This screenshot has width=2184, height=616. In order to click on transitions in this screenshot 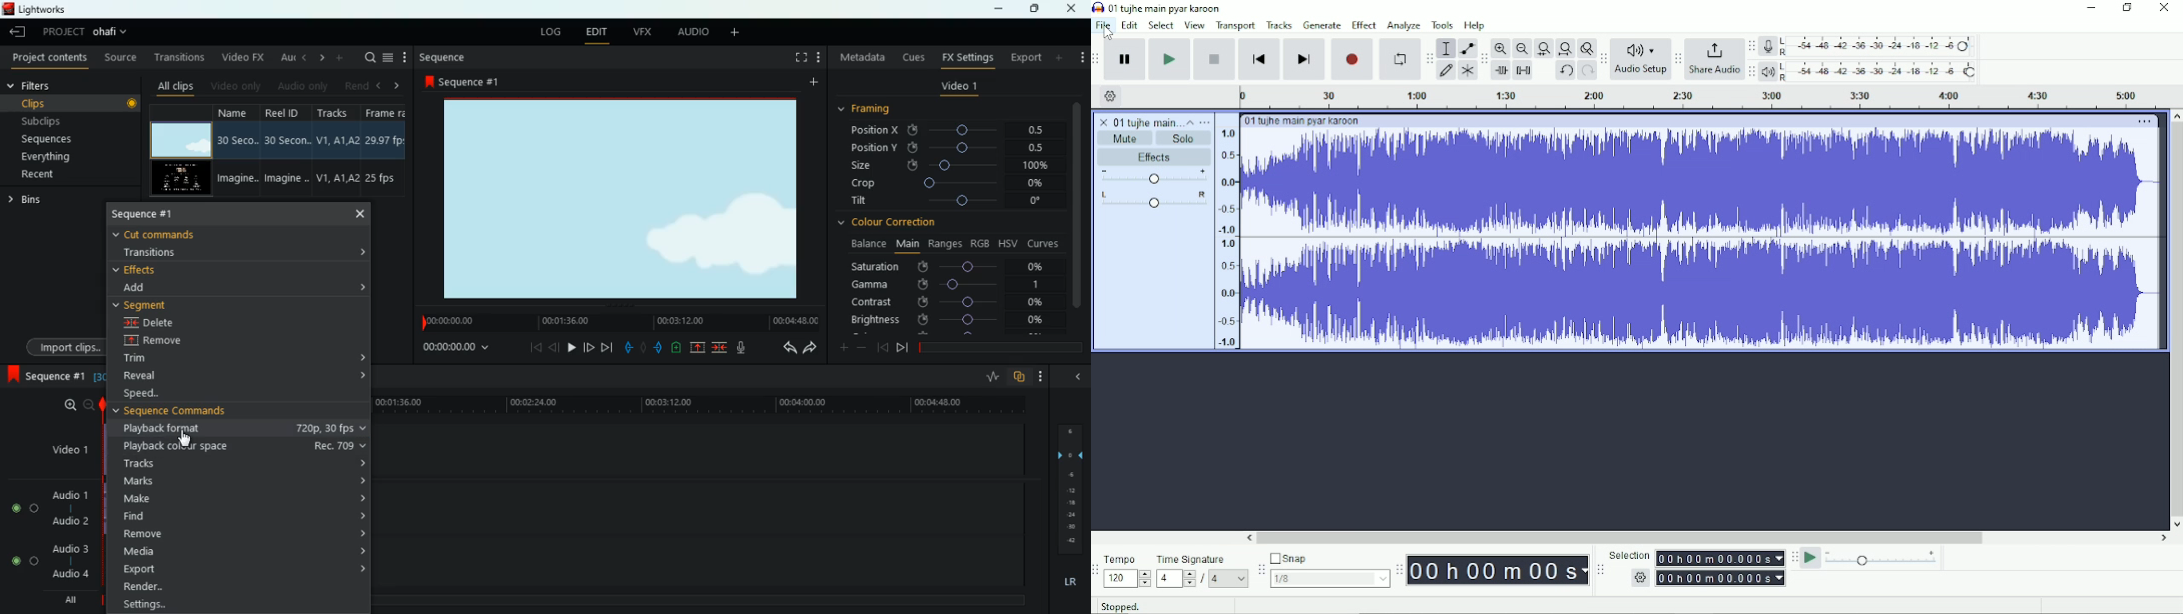, I will do `click(159, 252)`.